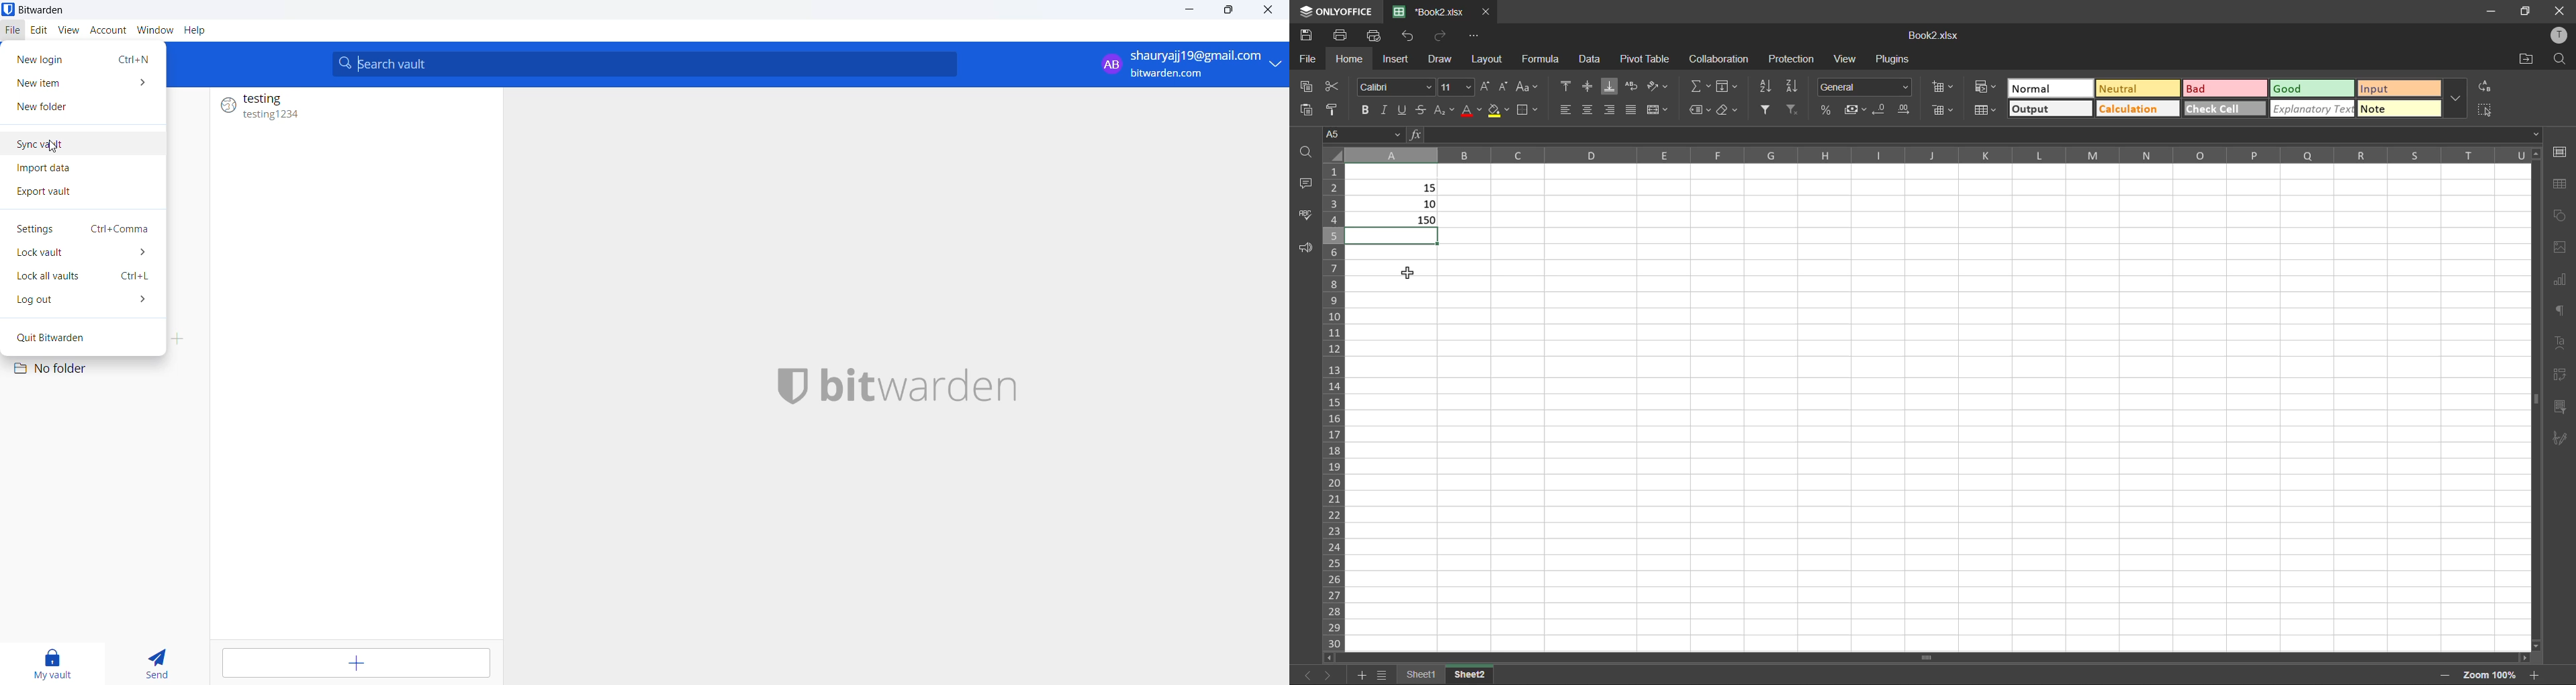 The height and width of the screenshot is (700, 2576). What do you see at coordinates (1334, 11) in the screenshot?
I see `only office` at bounding box center [1334, 11].